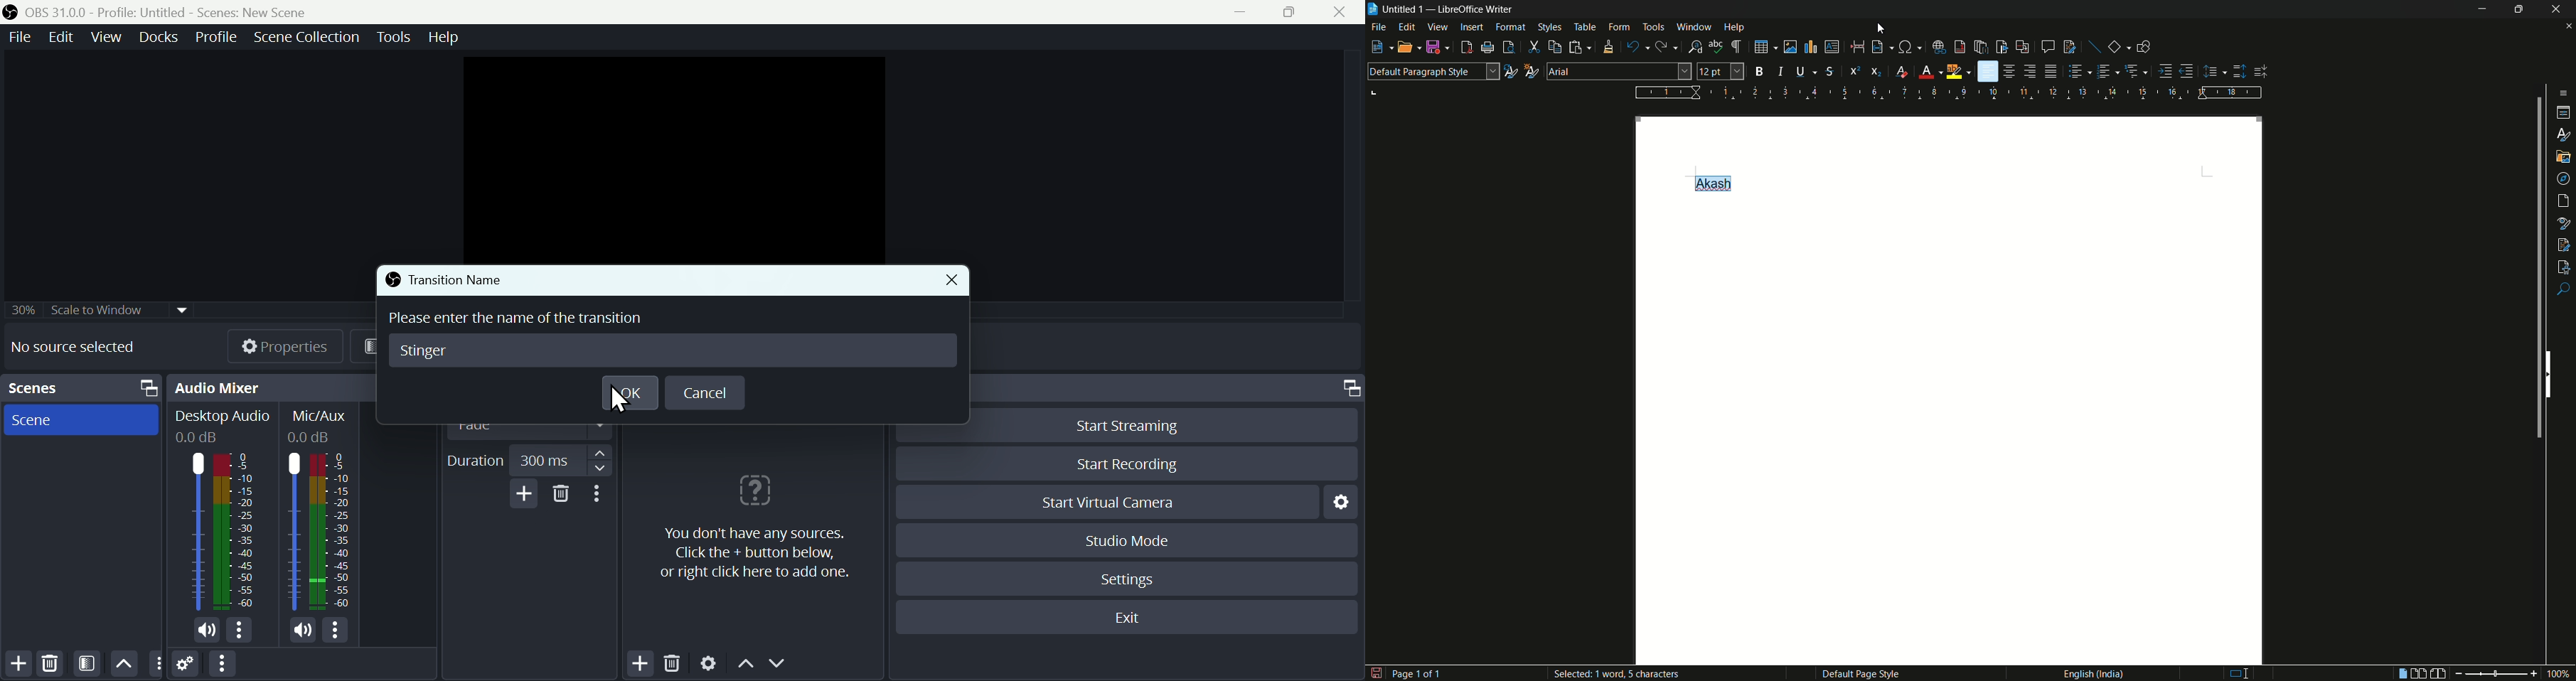 The width and height of the screenshot is (2576, 700). Describe the element at coordinates (563, 493) in the screenshot. I see `delete` at that location.